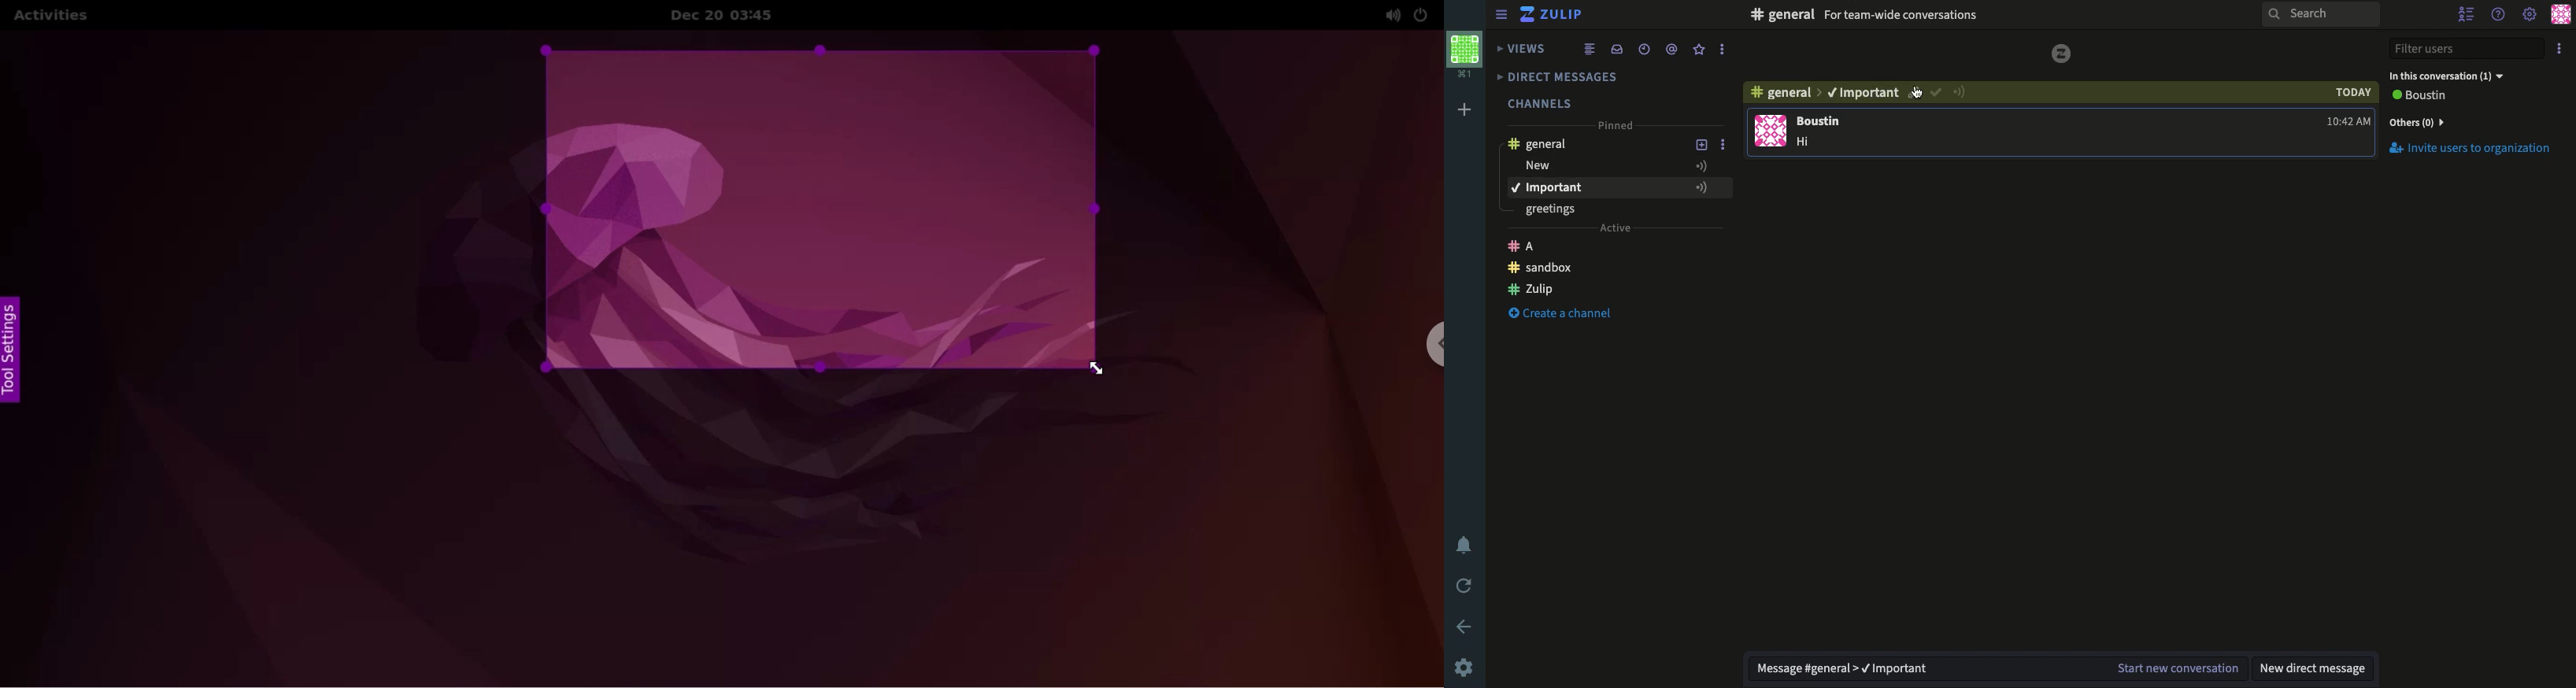  I want to click on important, so click(1863, 94).